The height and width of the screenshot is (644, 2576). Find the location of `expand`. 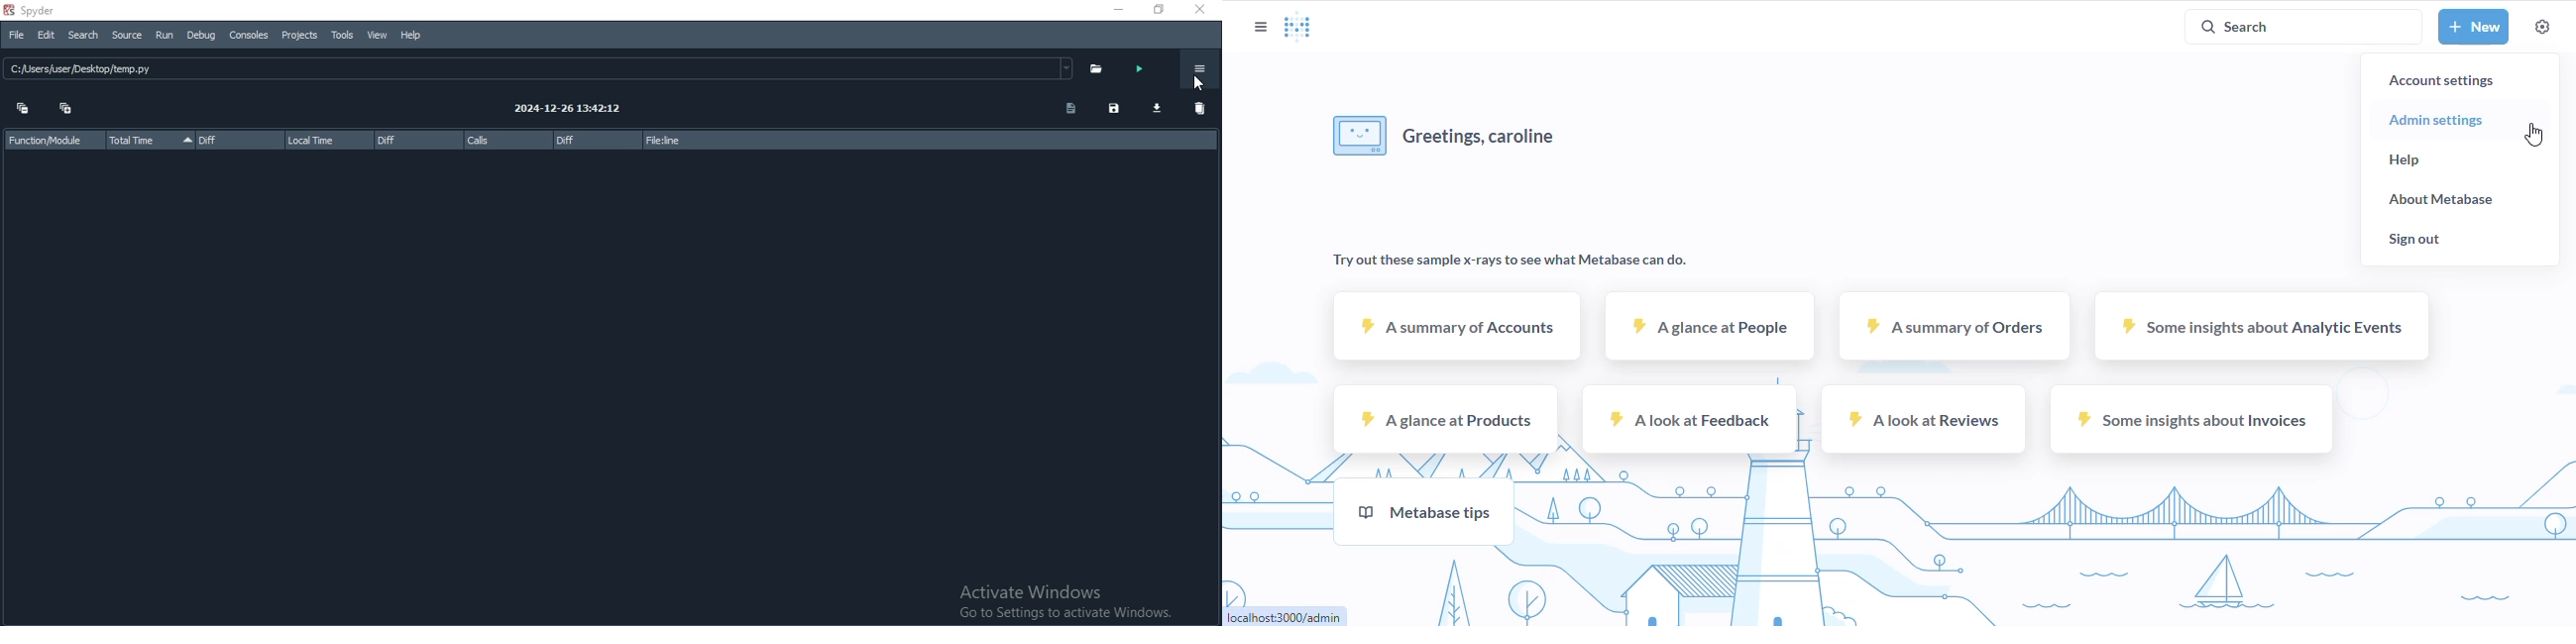

expand is located at coordinates (68, 108).